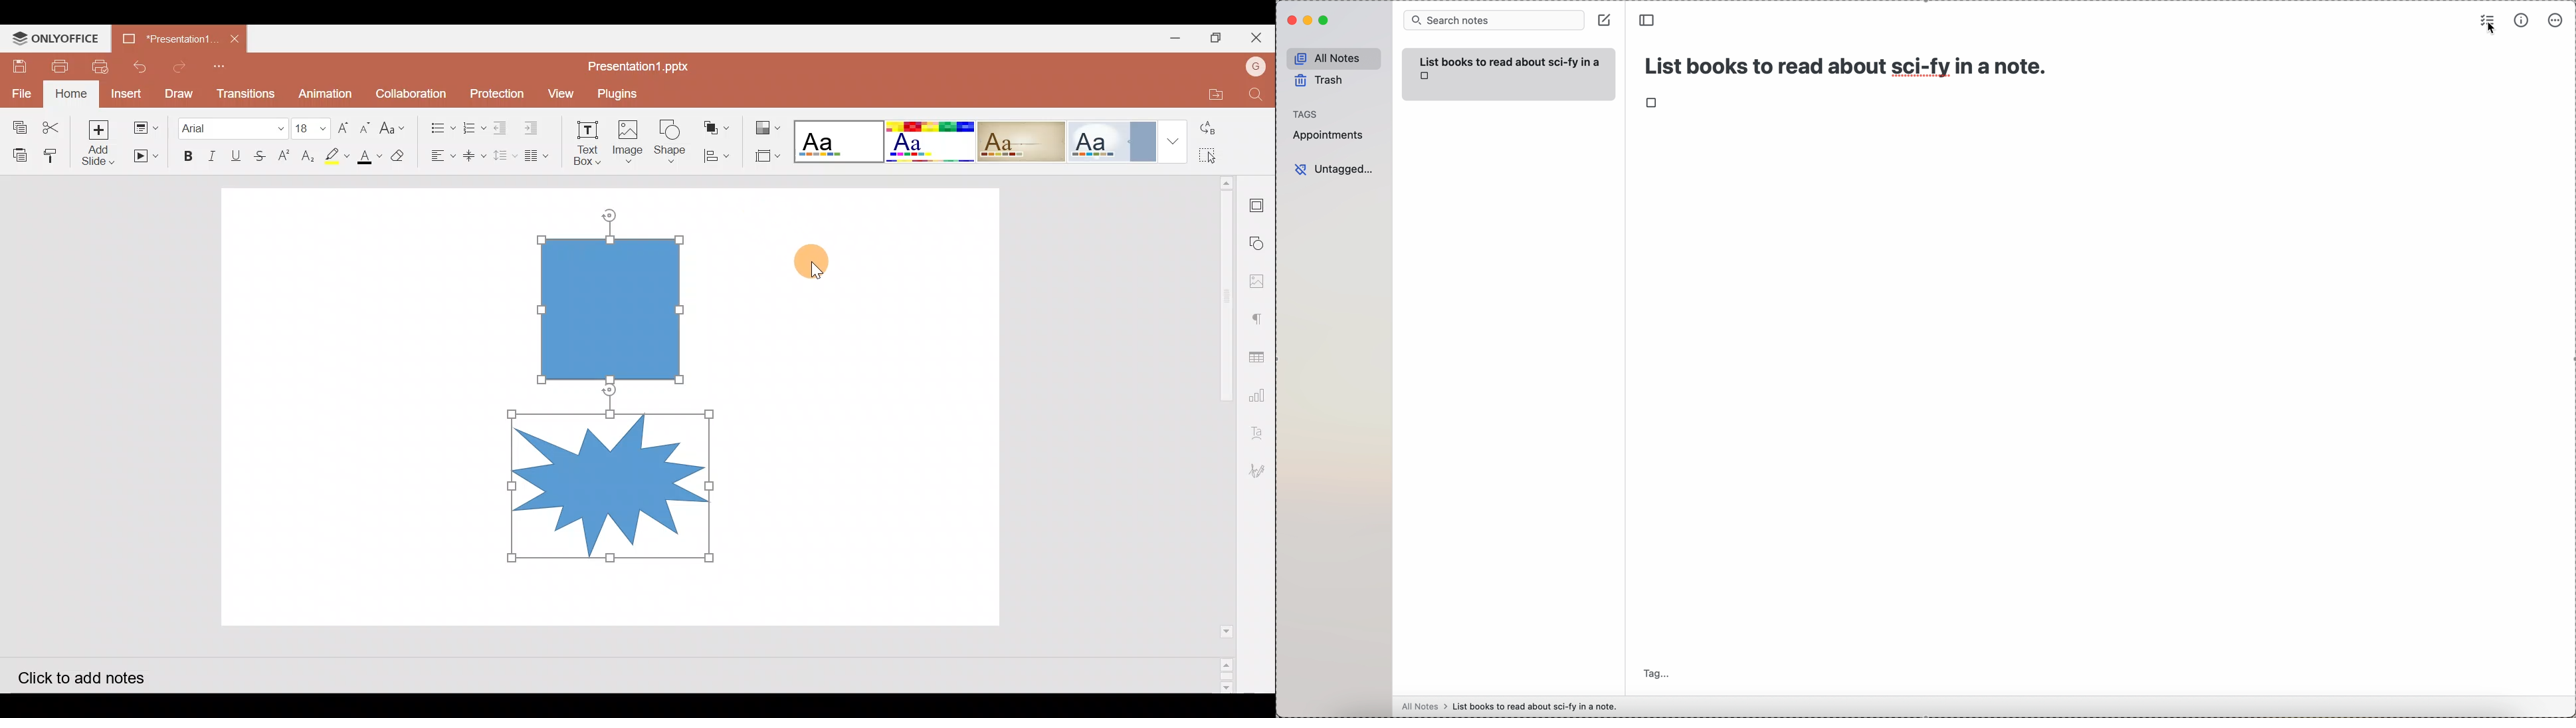 This screenshot has height=728, width=2576. I want to click on Open file location, so click(1211, 95).